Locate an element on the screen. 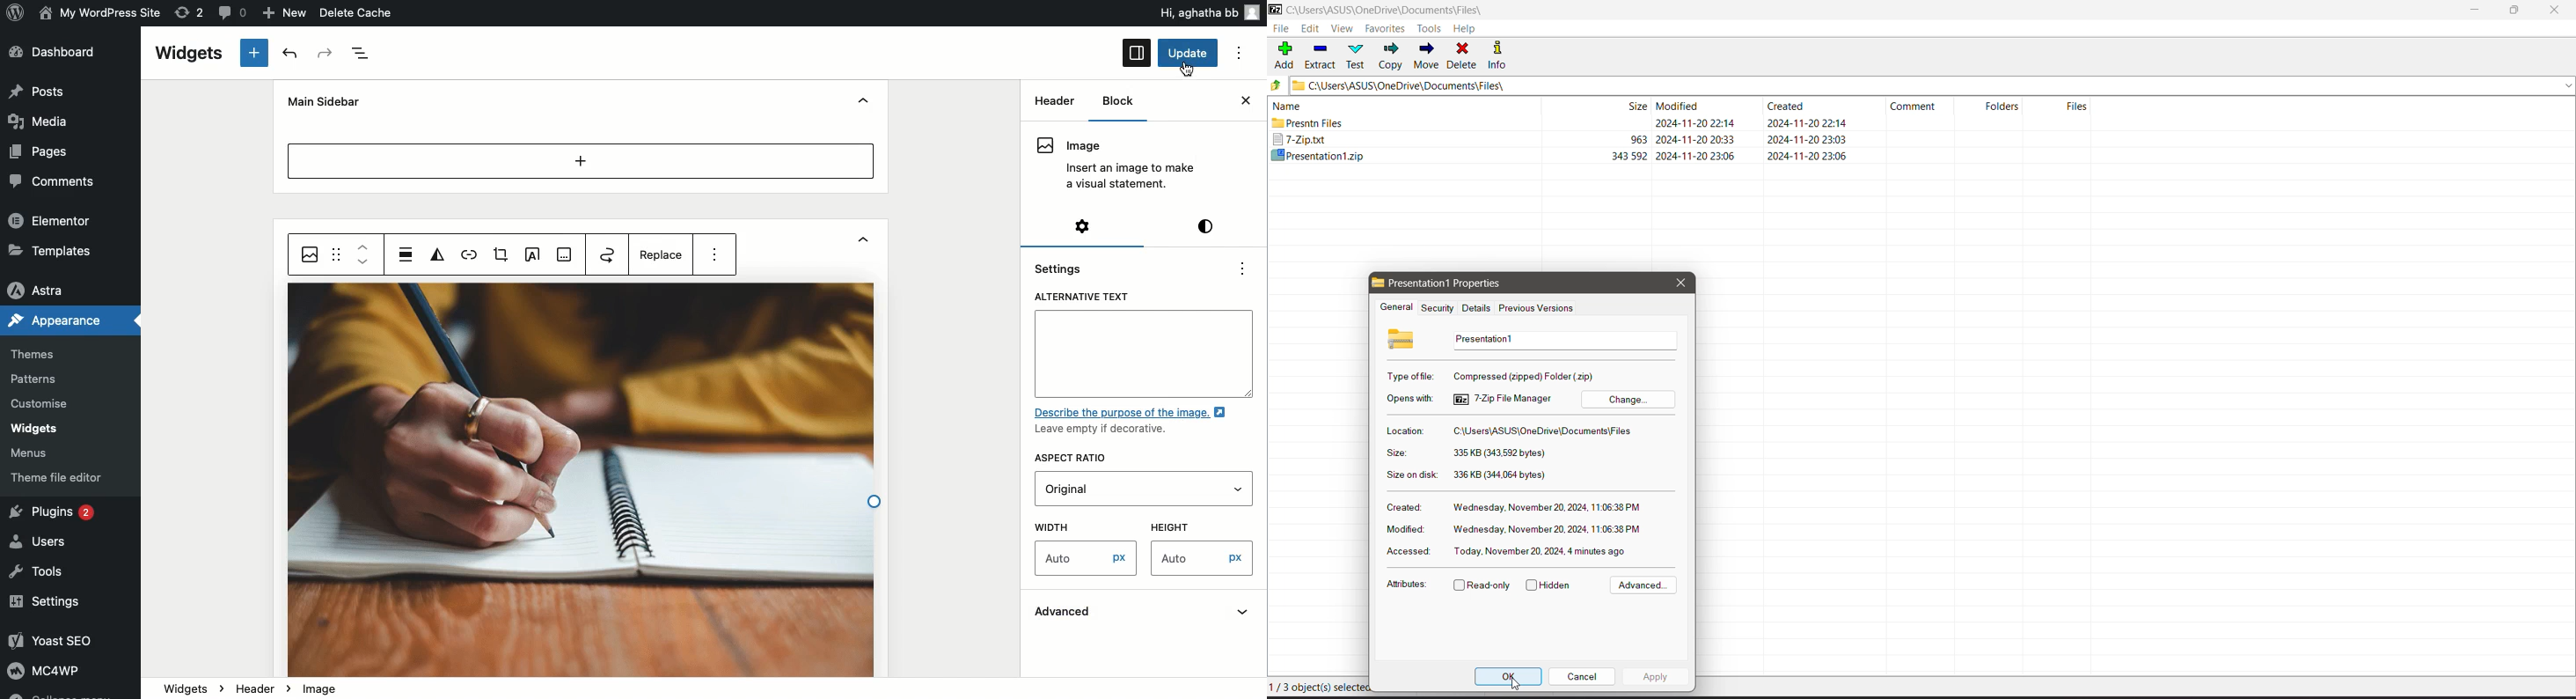 This screenshot has width=2576, height=700. OK is located at coordinates (1509, 674).